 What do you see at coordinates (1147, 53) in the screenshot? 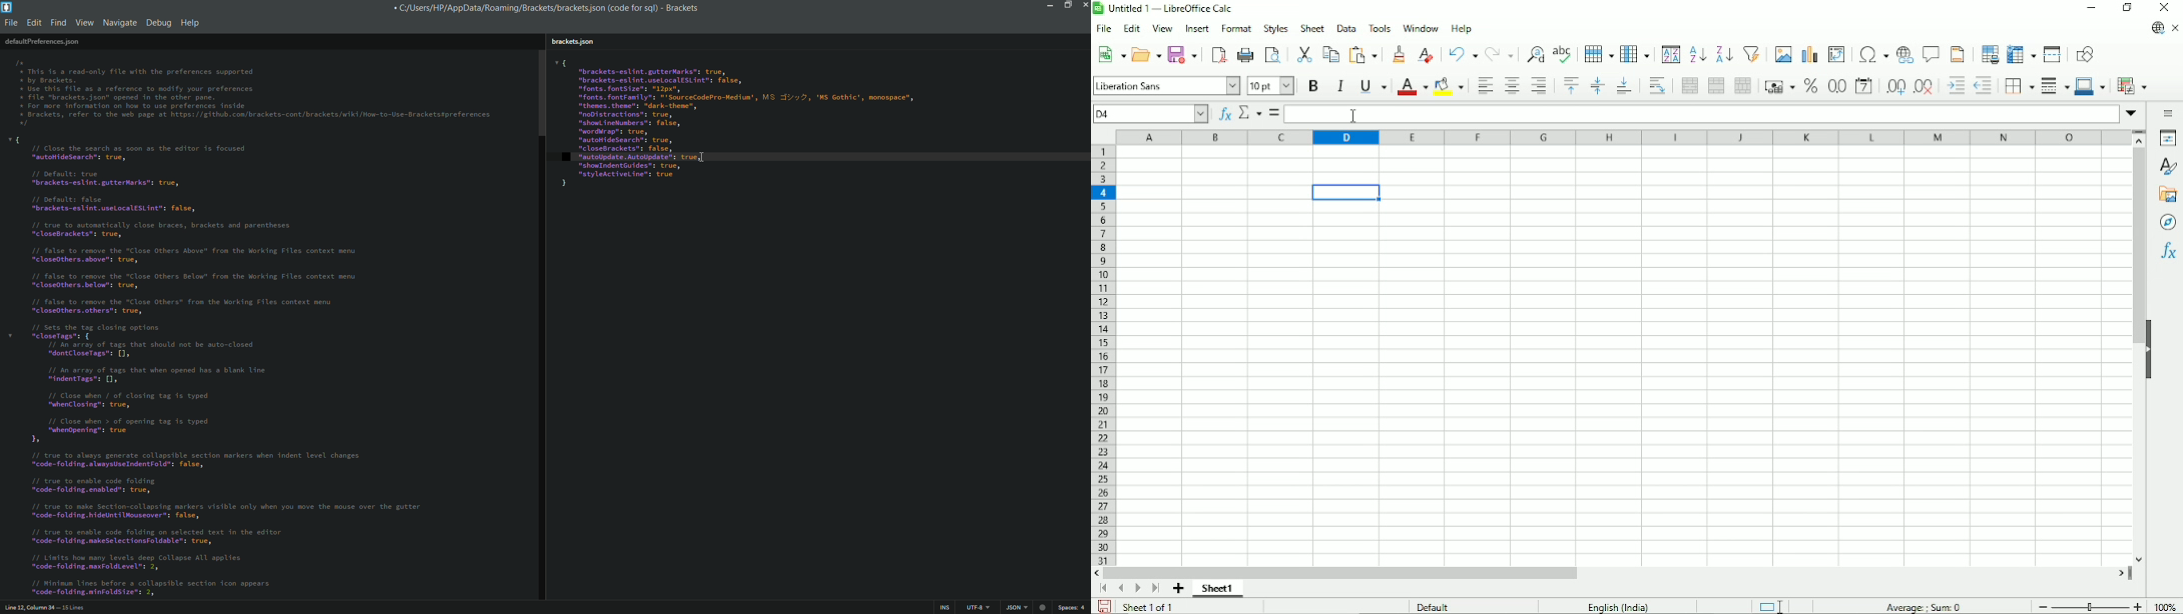
I see `Open` at bounding box center [1147, 53].